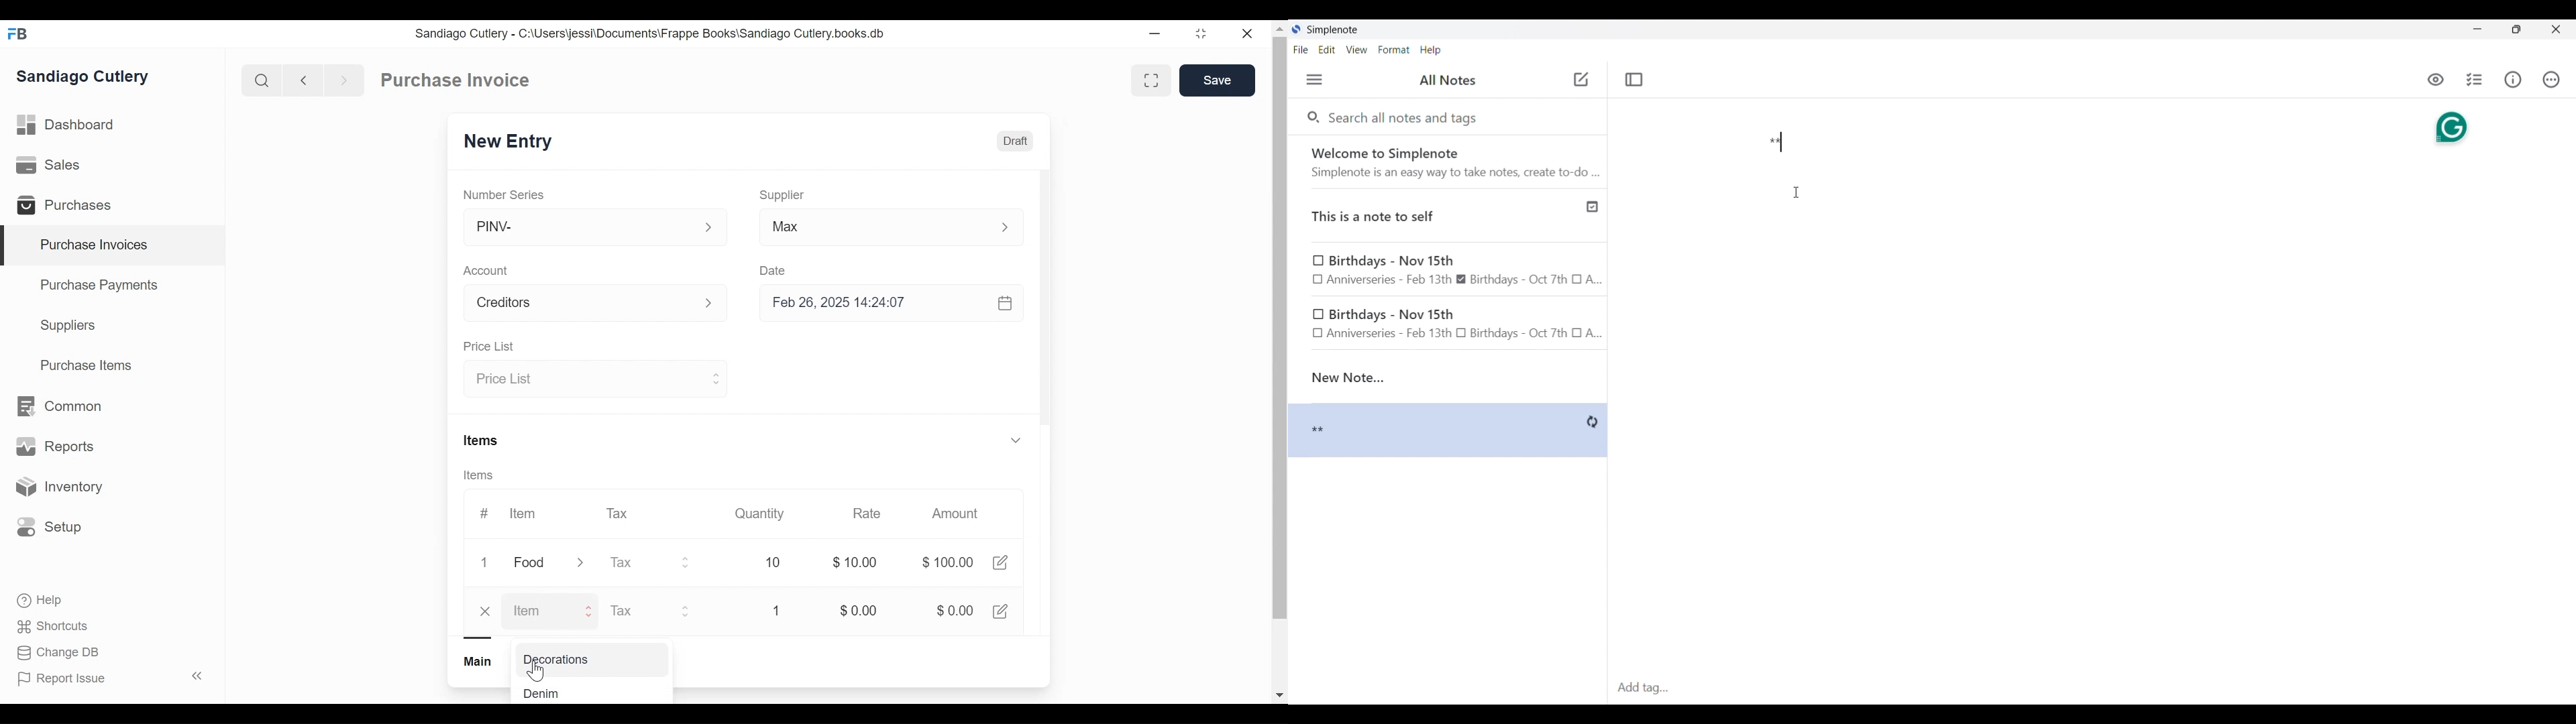 This screenshot has width=2576, height=728. Describe the element at coordinates (959, 514) in the screenshot. I see `Amount` at that location.